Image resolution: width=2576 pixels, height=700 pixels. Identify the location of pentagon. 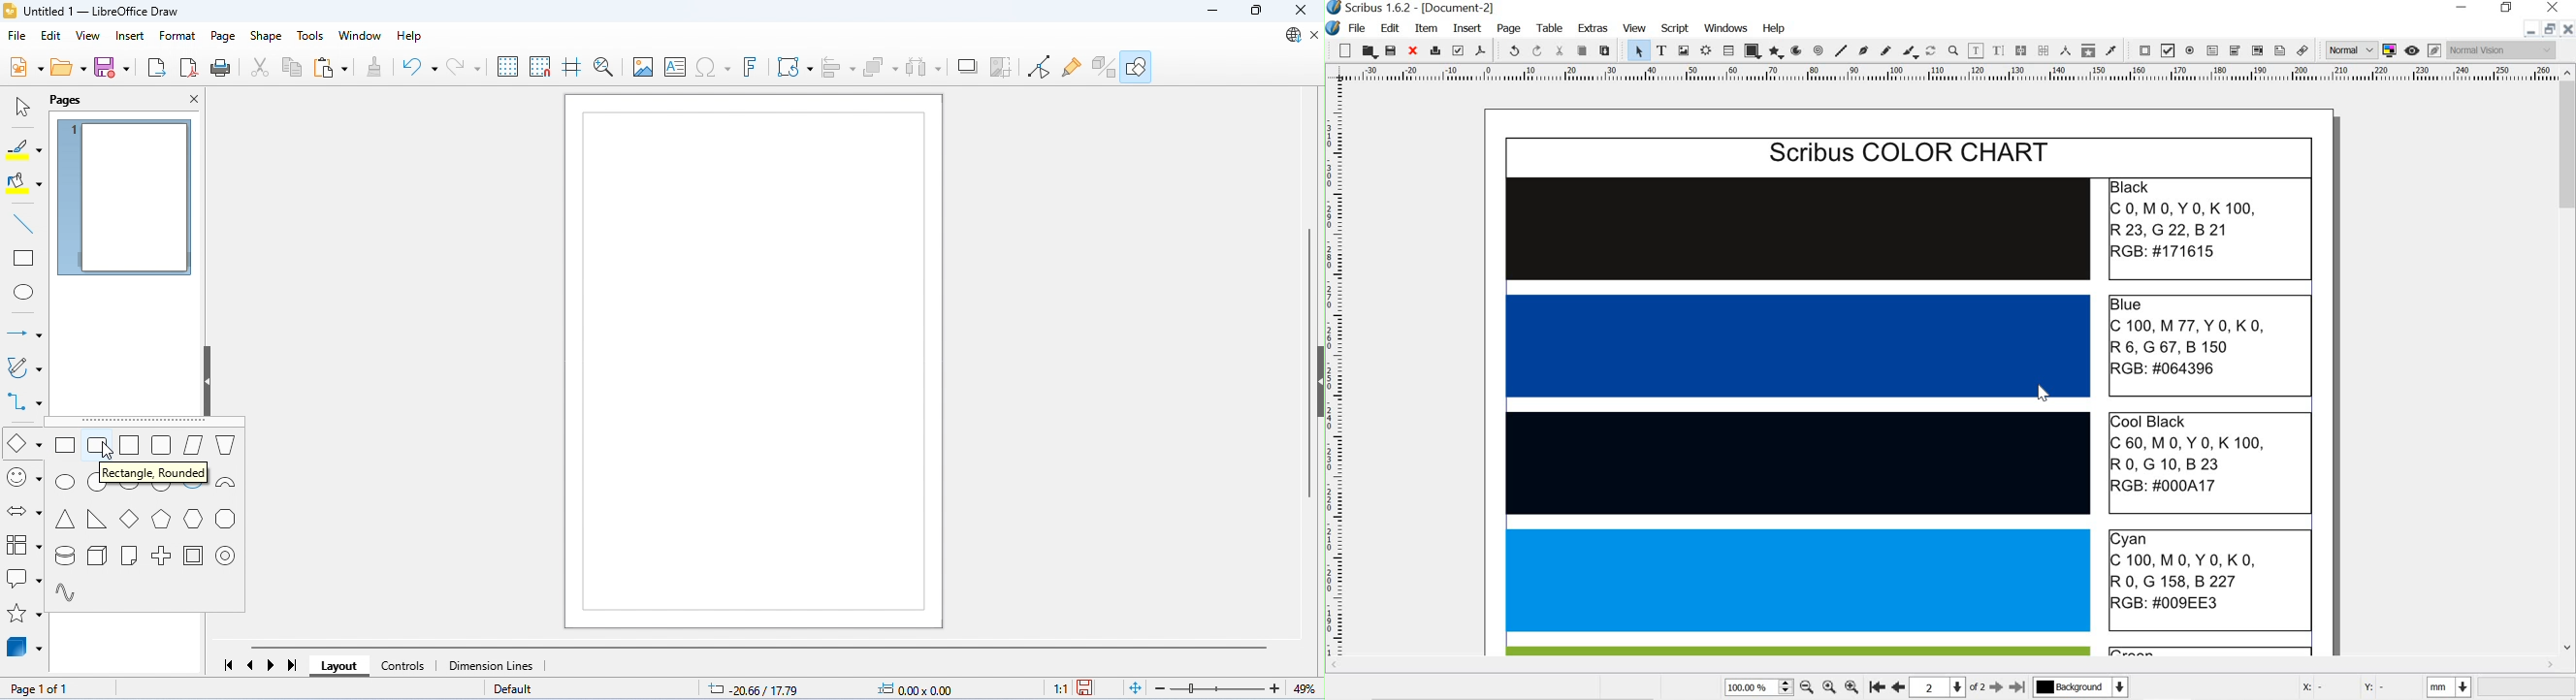
(161, 519).